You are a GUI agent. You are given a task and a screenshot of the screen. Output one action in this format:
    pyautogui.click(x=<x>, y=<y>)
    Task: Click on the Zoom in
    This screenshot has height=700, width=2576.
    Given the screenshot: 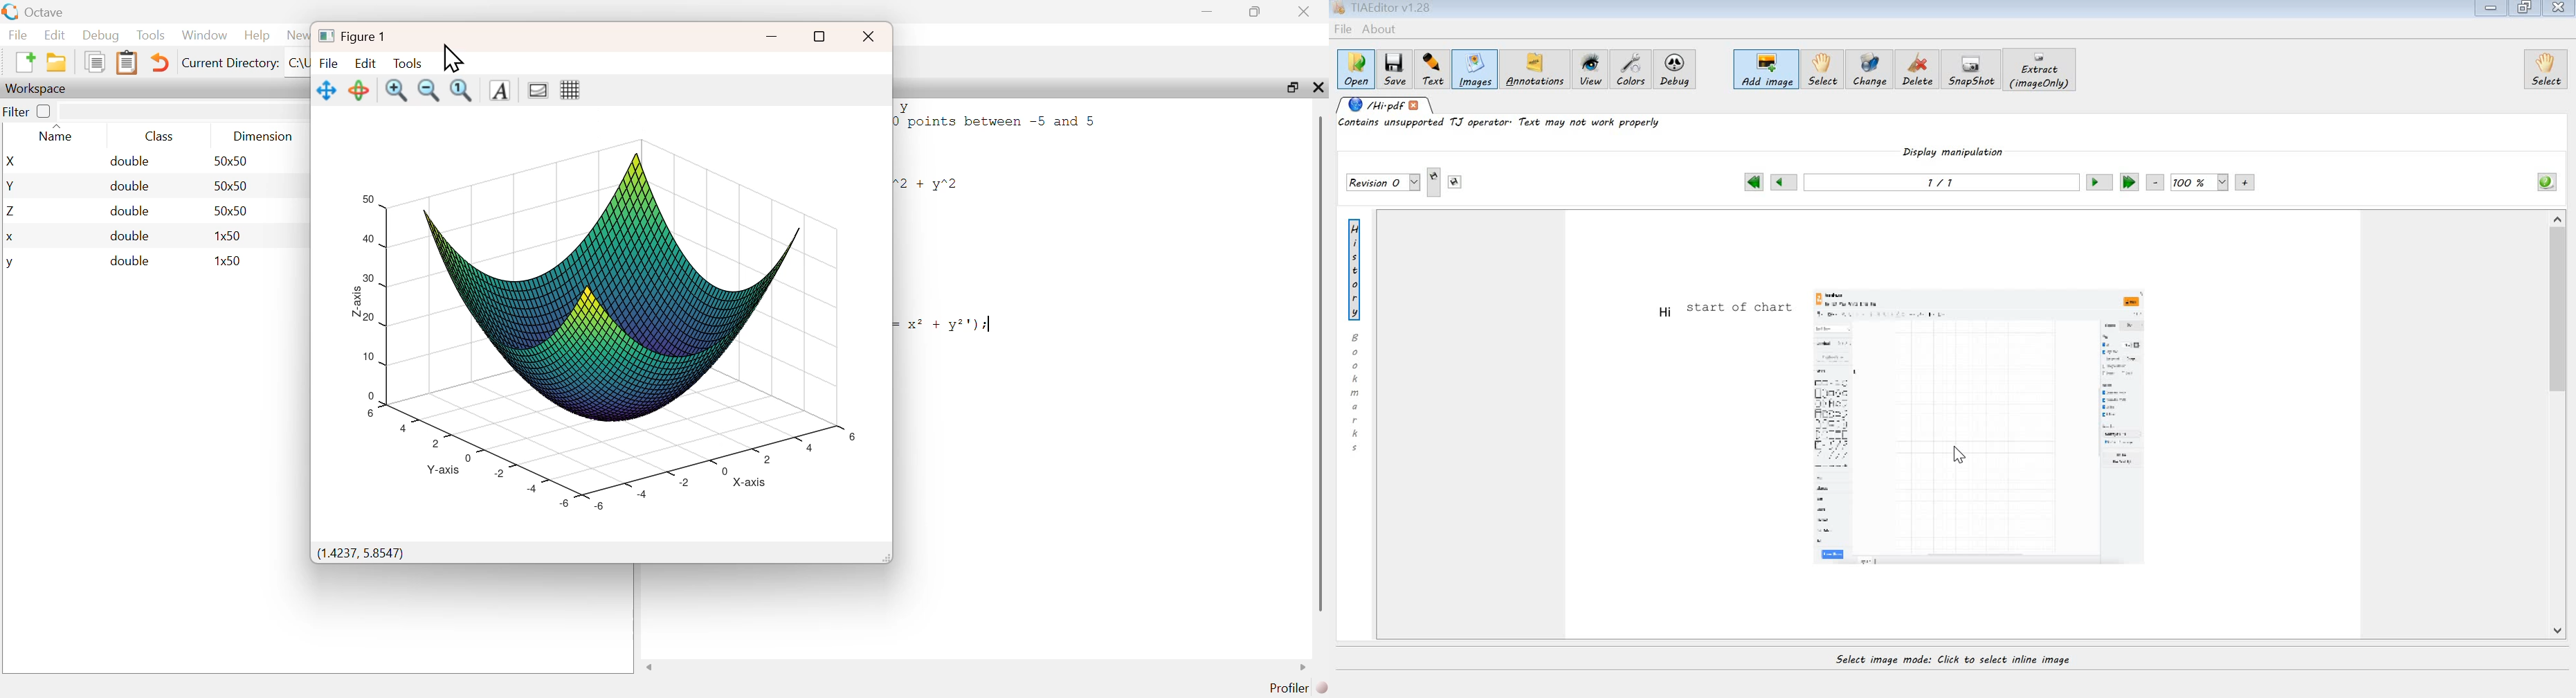 What is the action you would take?
    pyautogui.click(x=395, y=91)
    